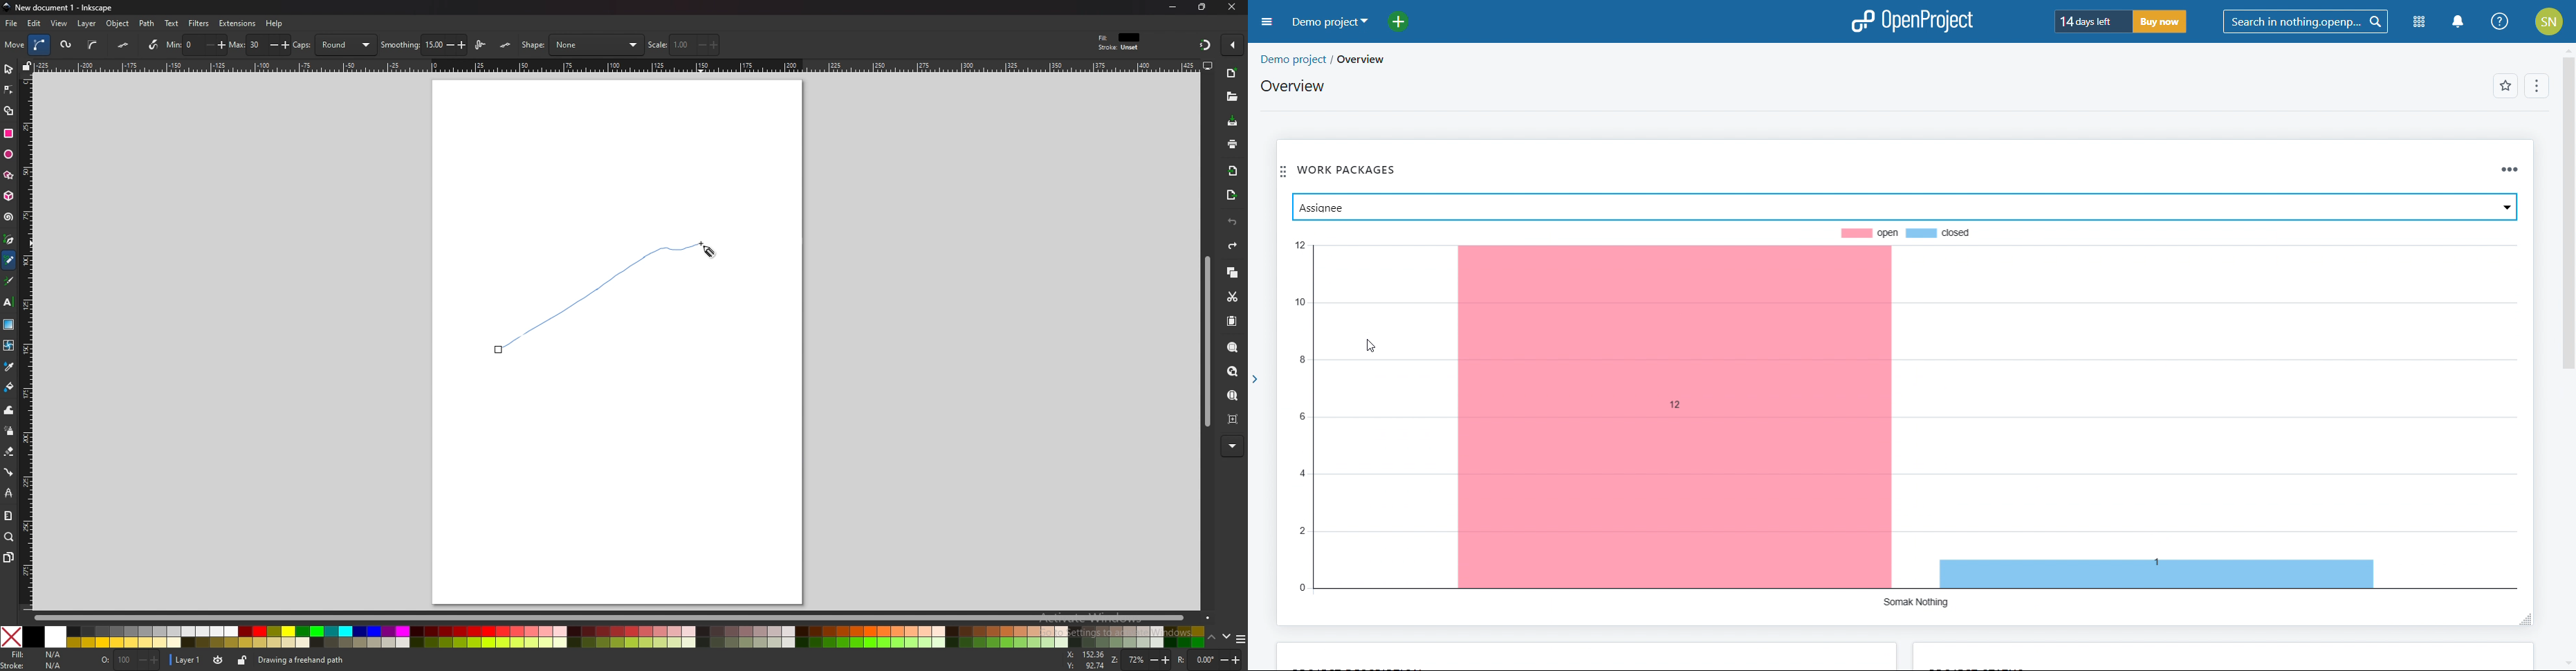  Describe the element at coordinates (423, 44) in the screenshot. I see `smoothing` at that location.